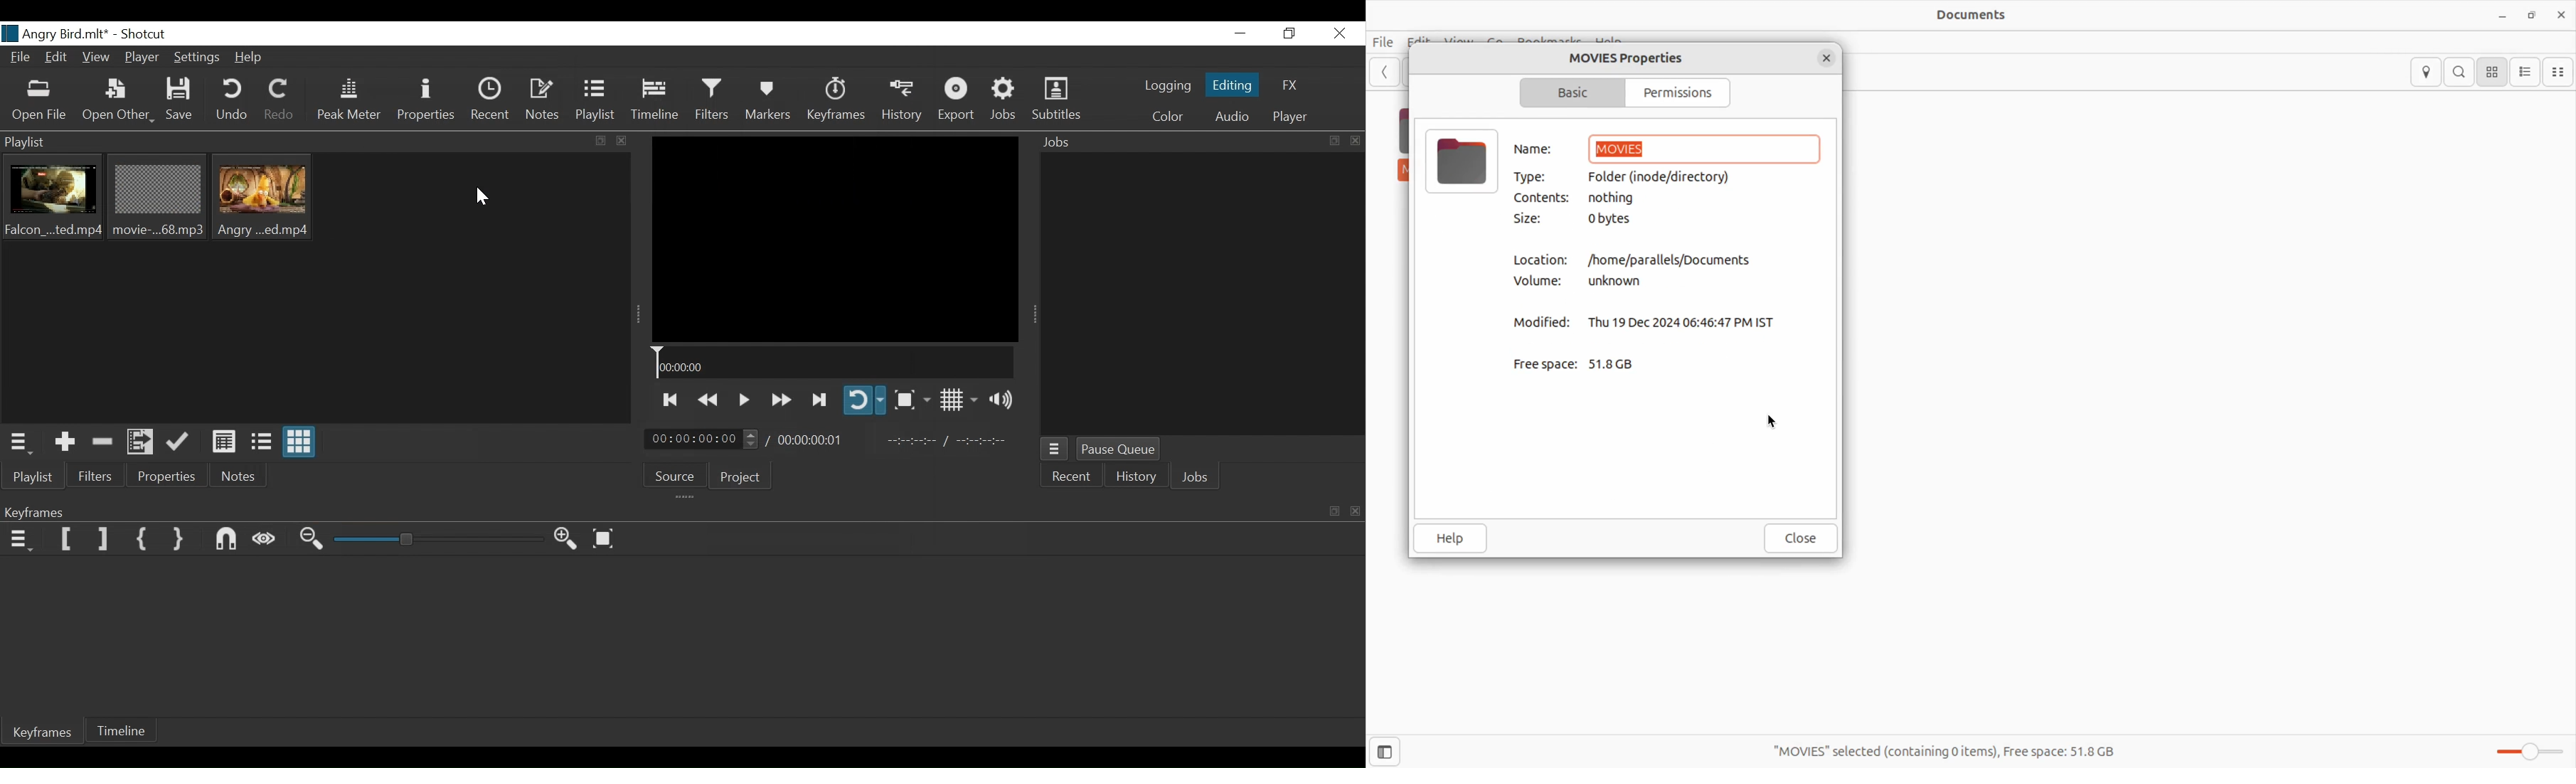  I want to click on Toggle Zoom, so click(912, 400).